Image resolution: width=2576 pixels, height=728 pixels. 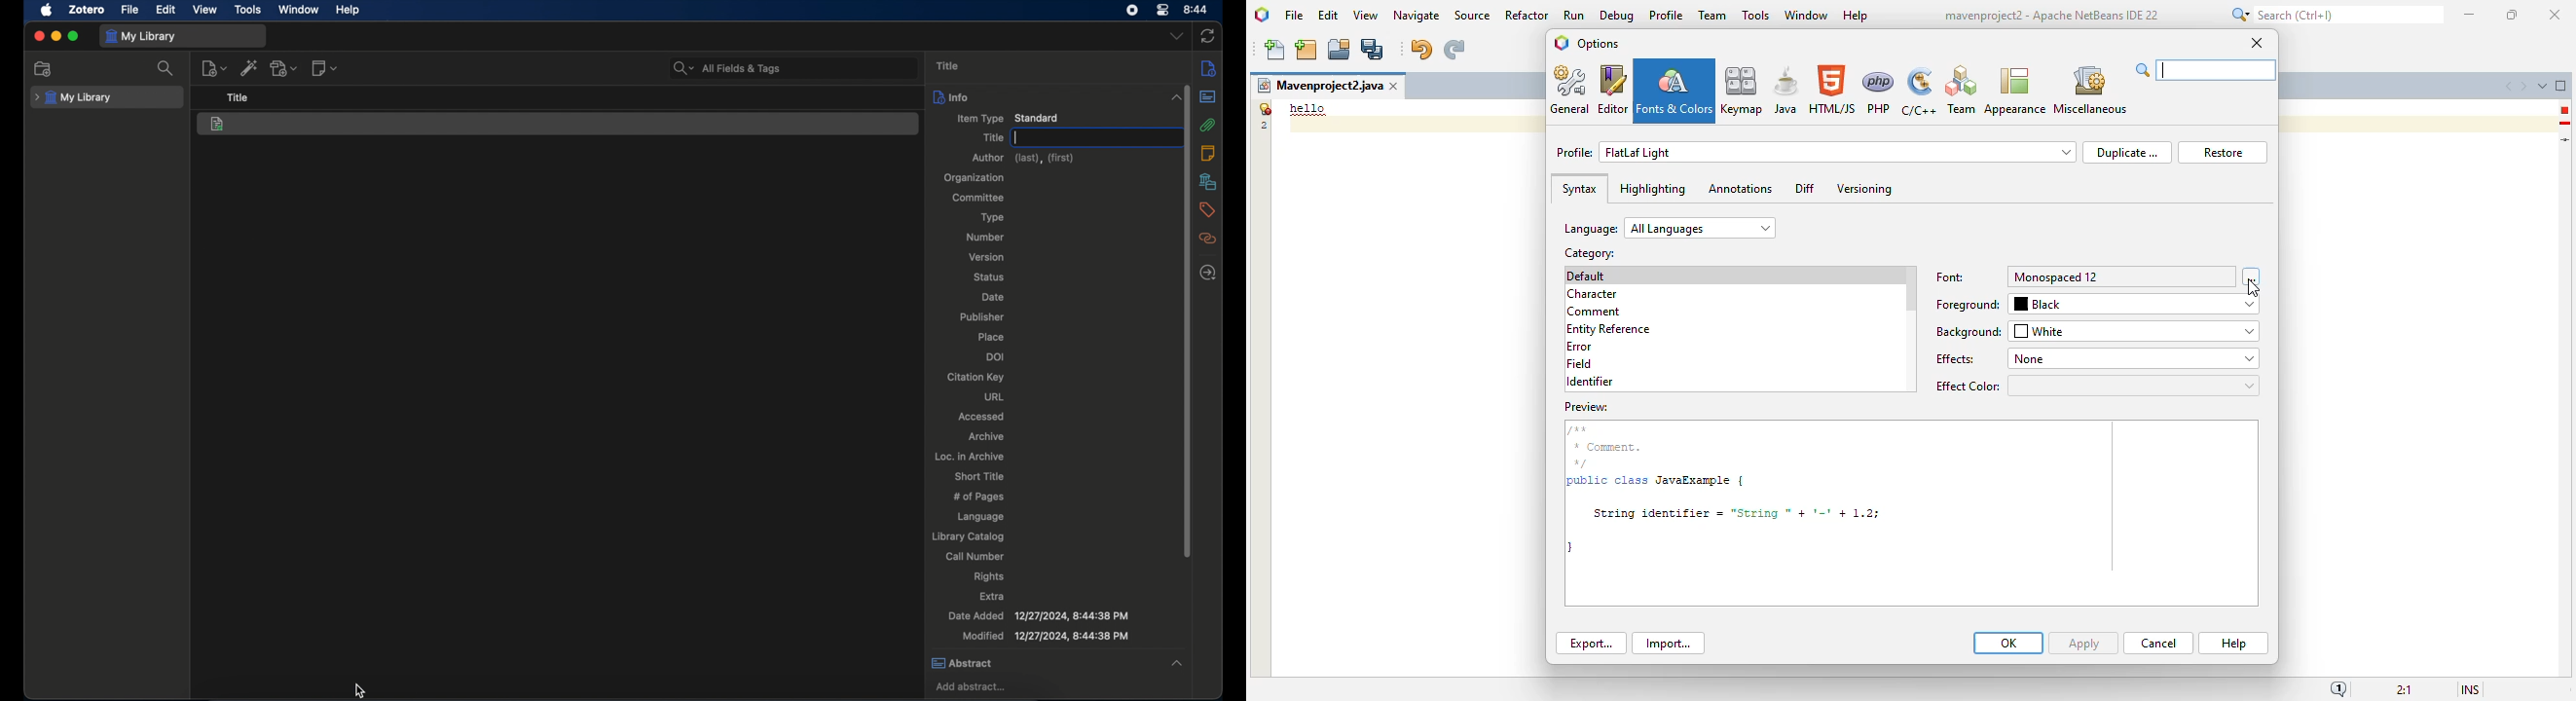 I want to click on cursor, so click(x=358, y=690).